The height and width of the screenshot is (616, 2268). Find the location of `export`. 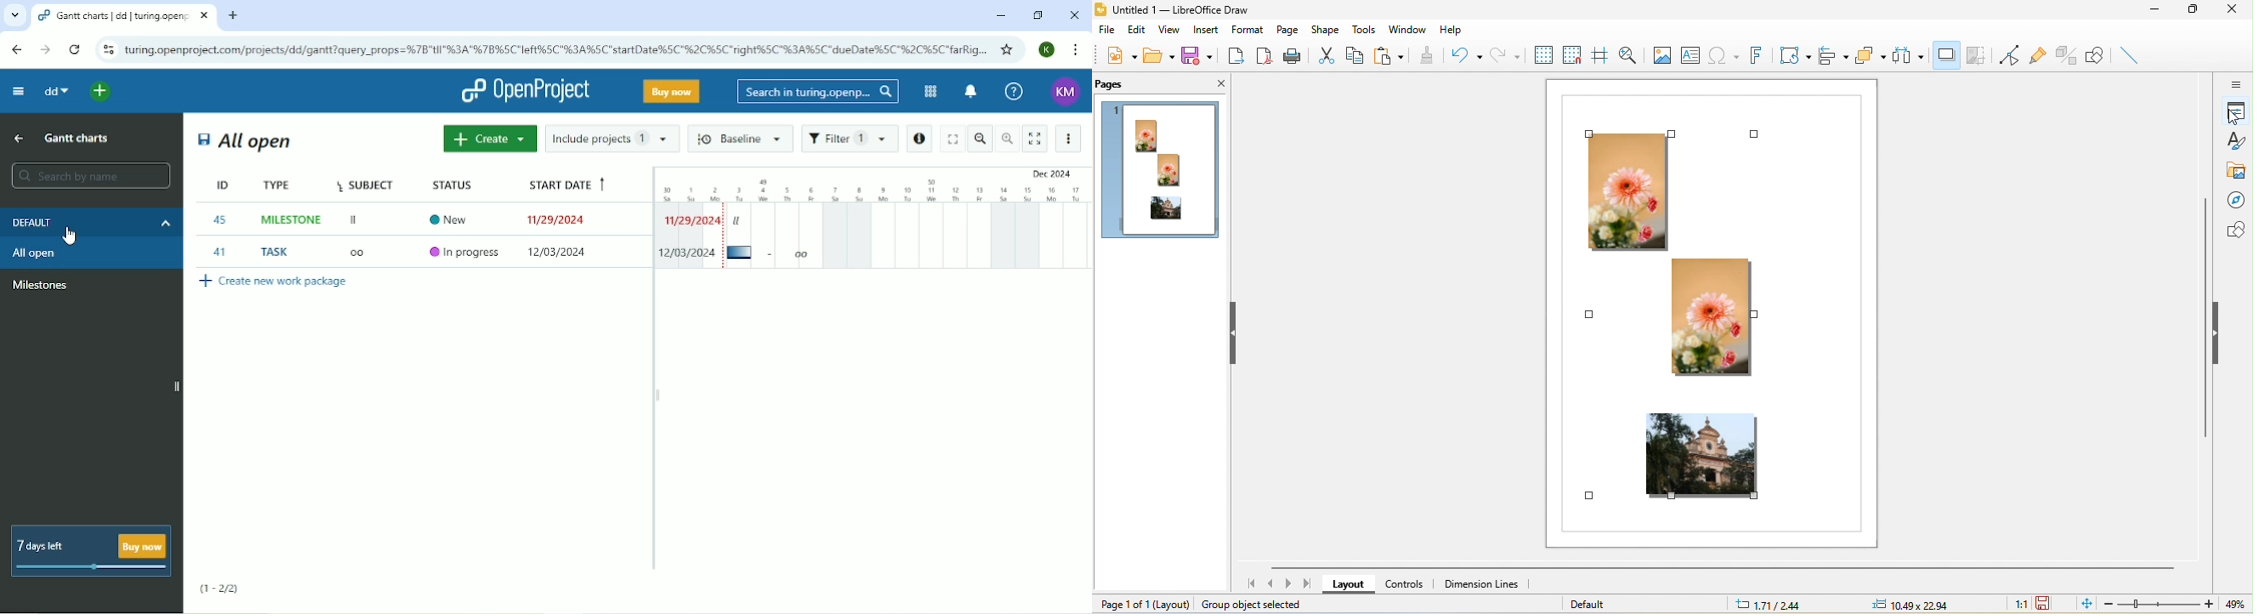

export is located at coordinates (1240, 59).